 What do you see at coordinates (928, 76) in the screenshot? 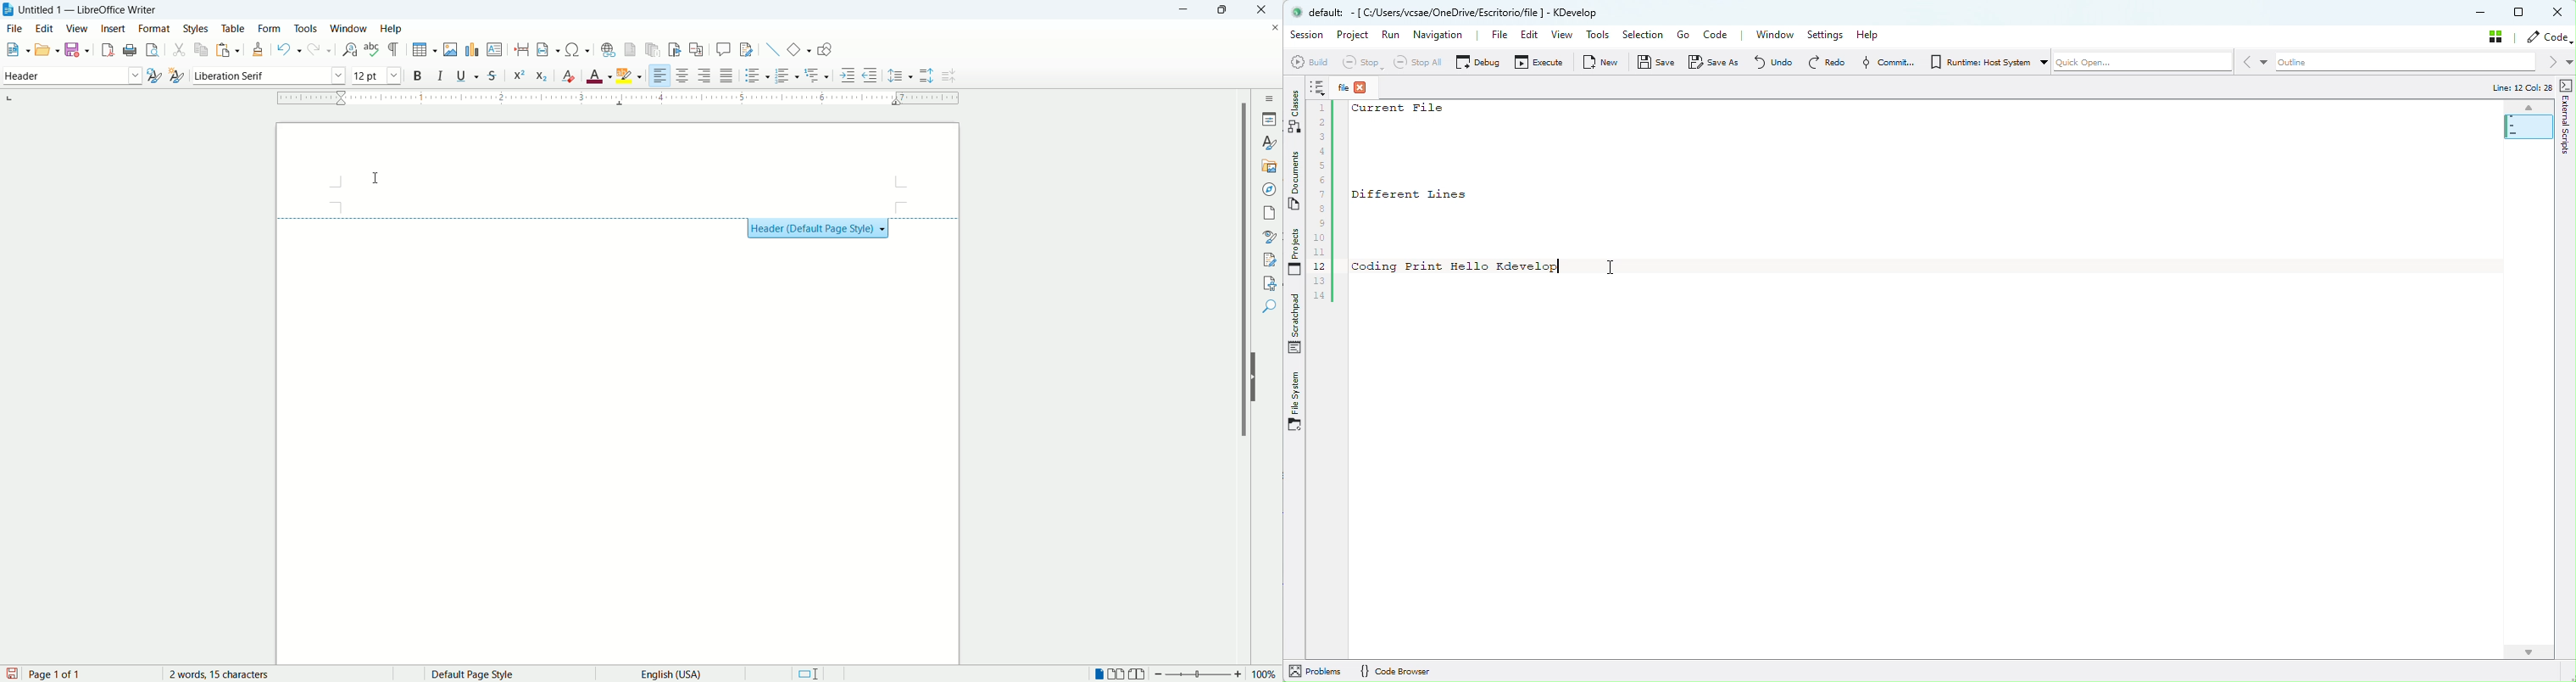
I see `increase paragraph spacing` at bounding box center [928, 76].